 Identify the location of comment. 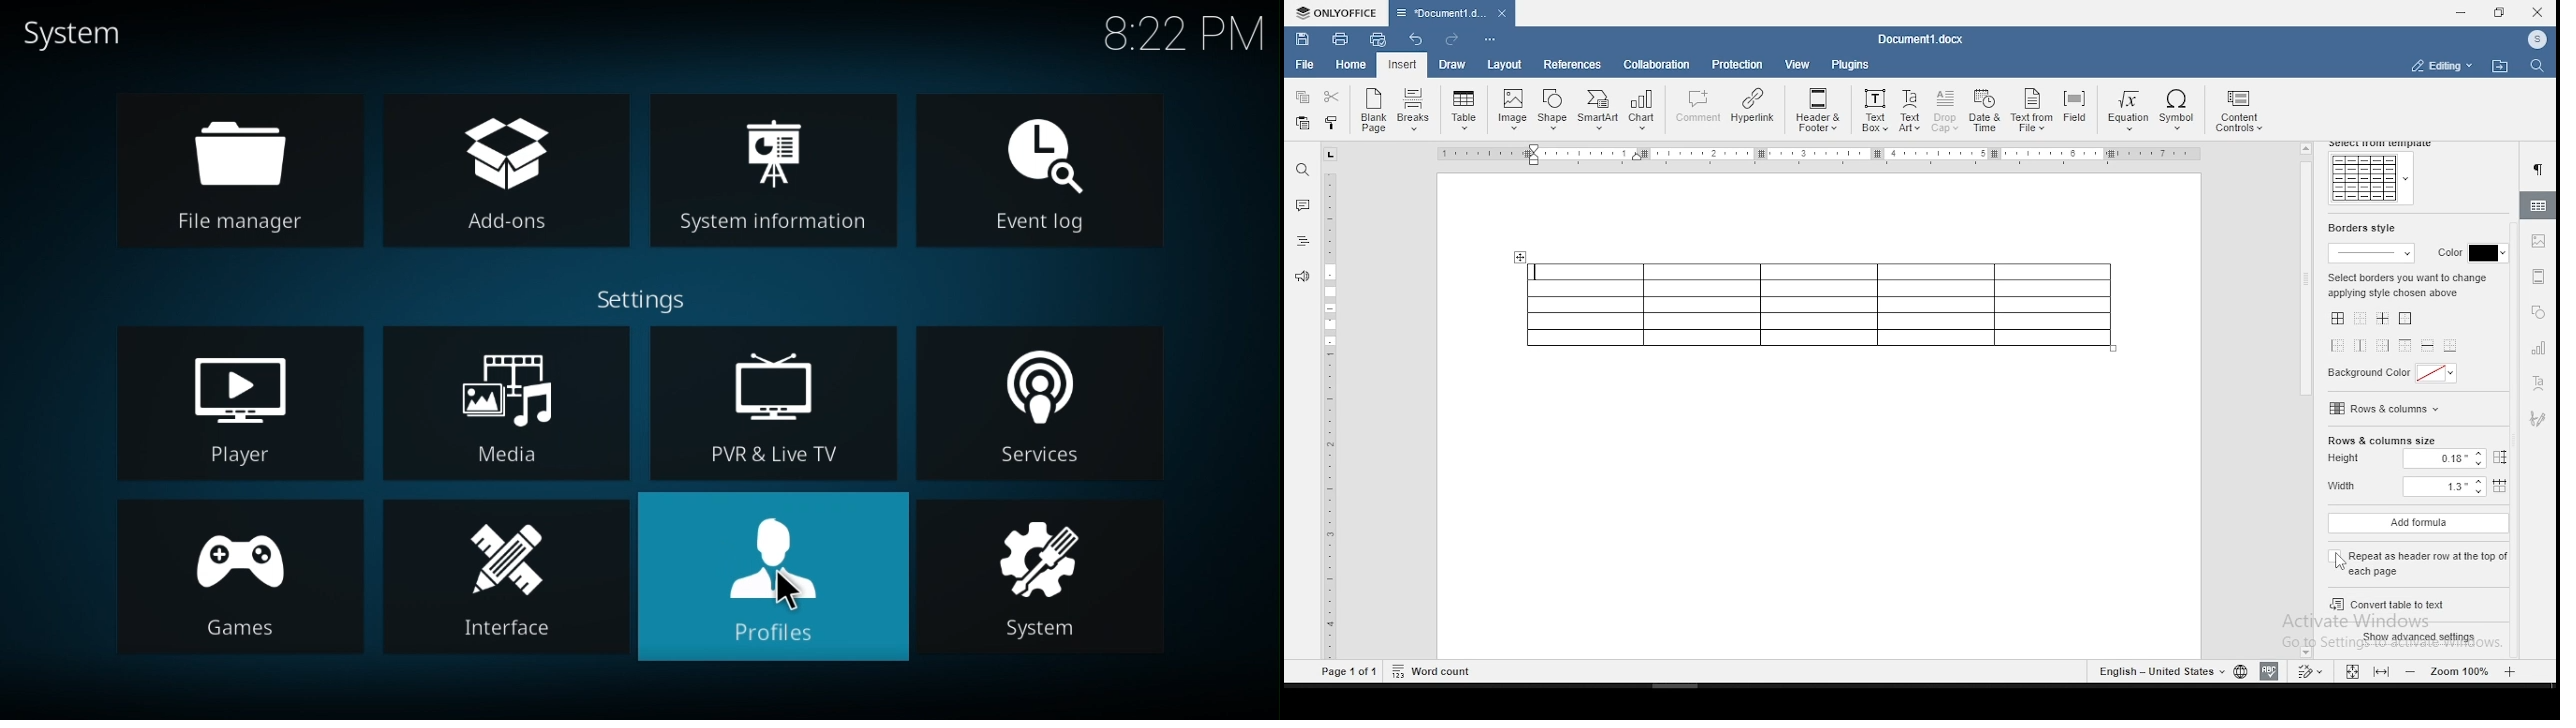
(1302, 203).